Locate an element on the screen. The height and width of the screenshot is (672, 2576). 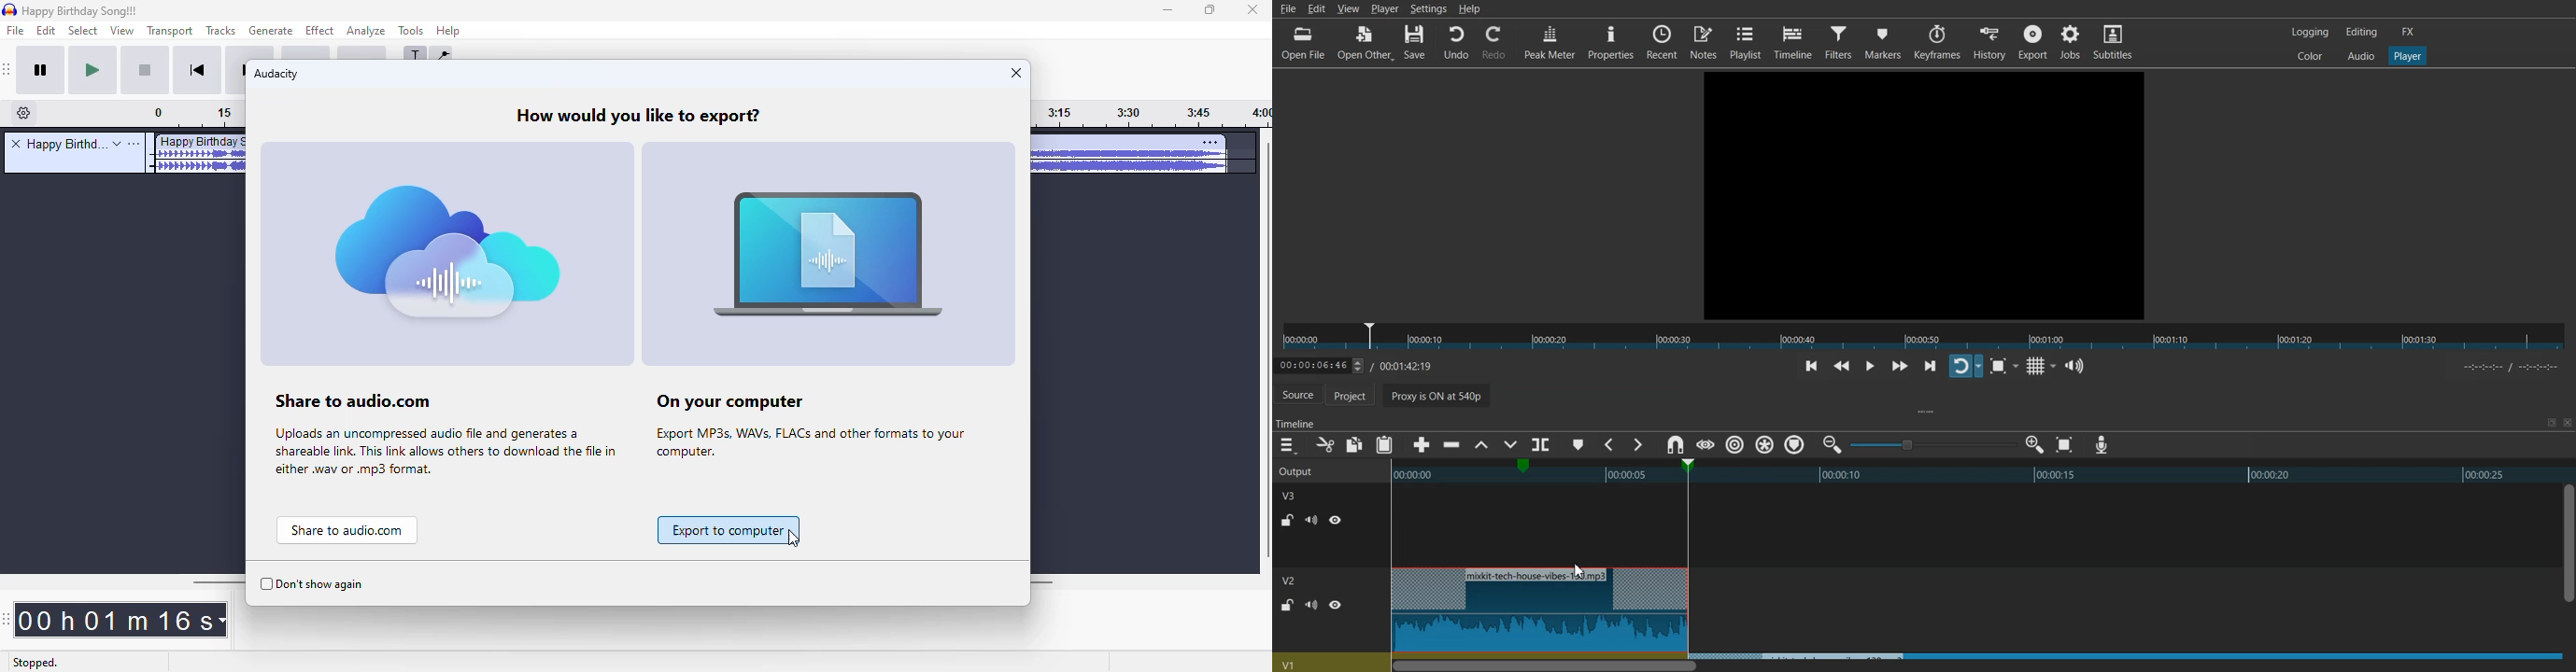
Open Other is located at coordinates (1365, 43).